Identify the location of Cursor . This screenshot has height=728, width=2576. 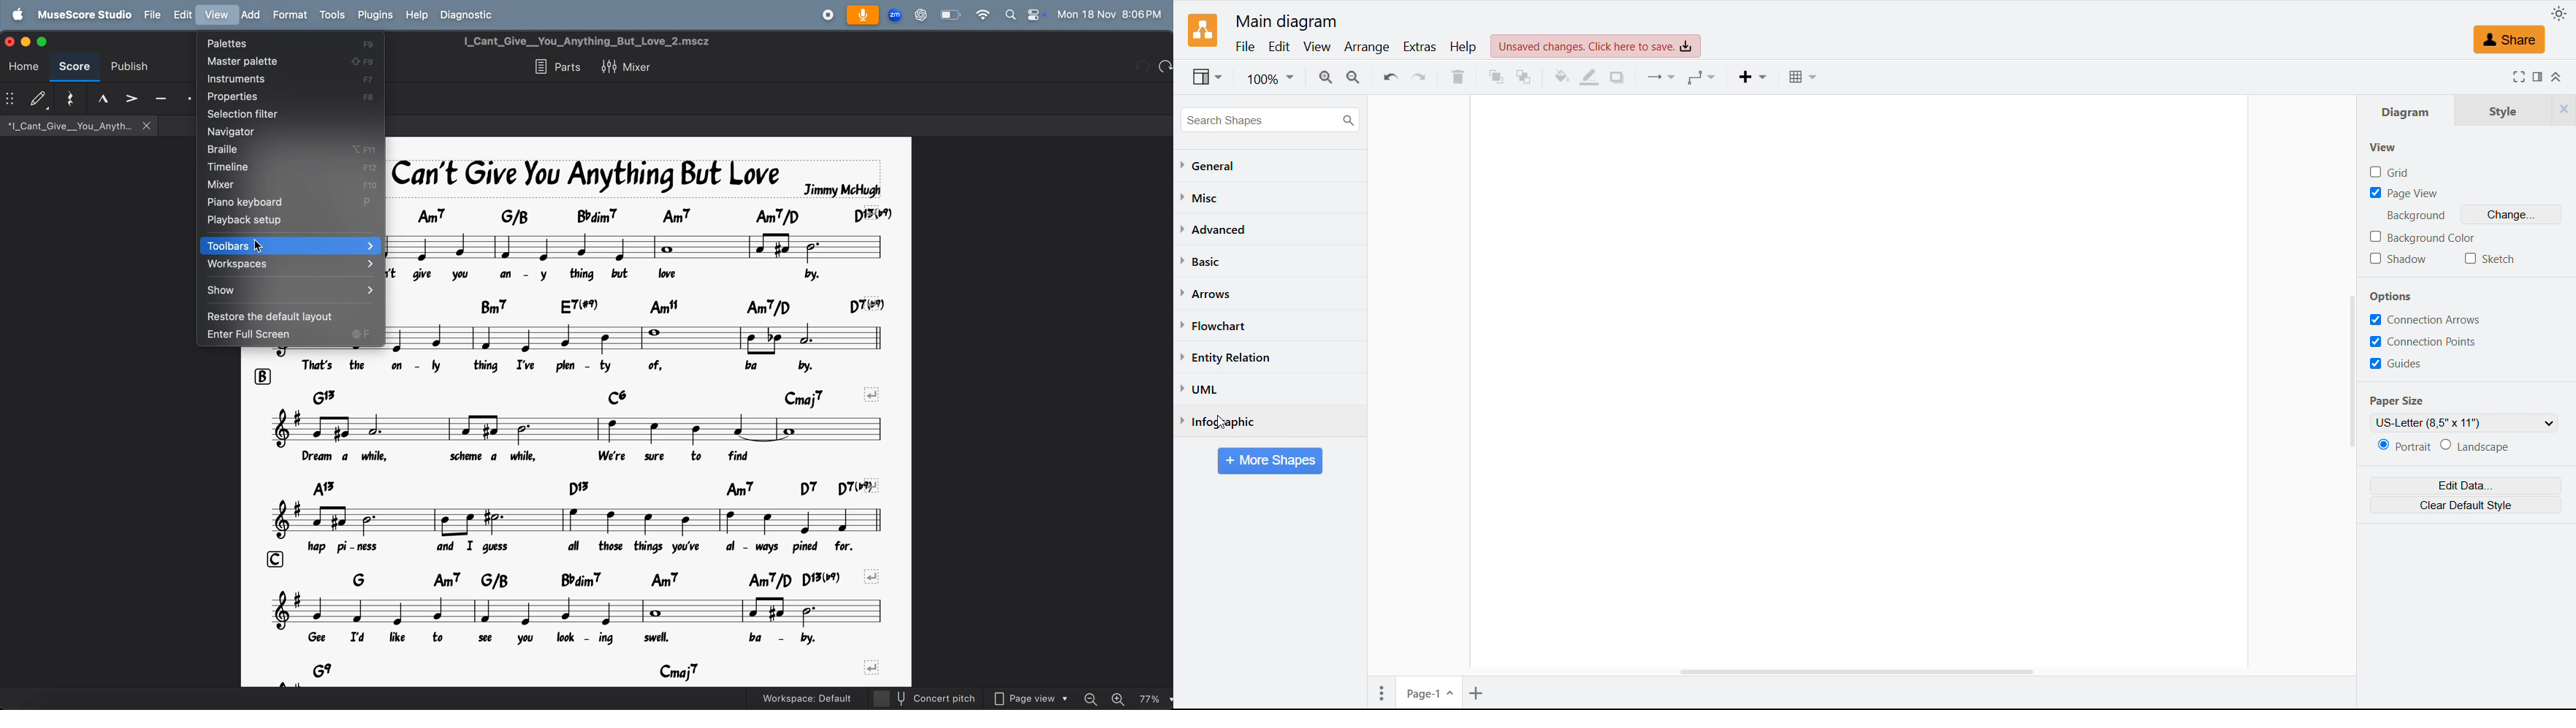
(1223, 422).